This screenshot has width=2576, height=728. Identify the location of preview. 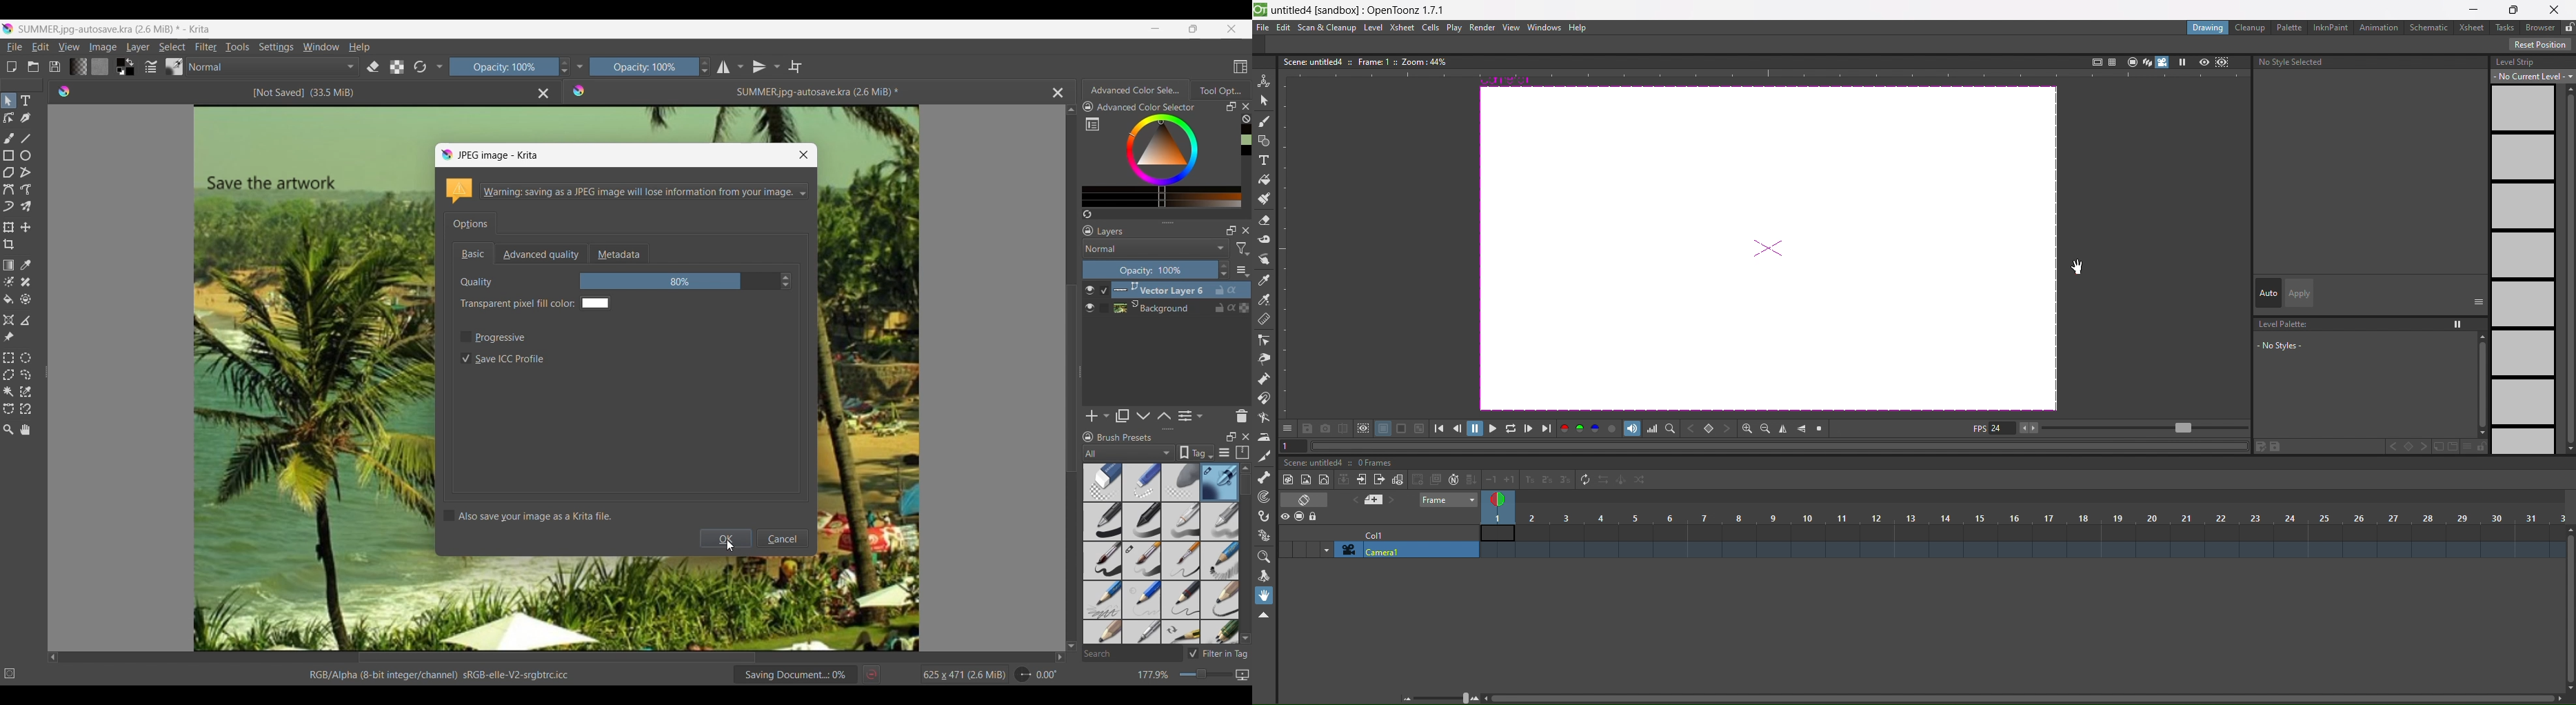
(2204, 61).